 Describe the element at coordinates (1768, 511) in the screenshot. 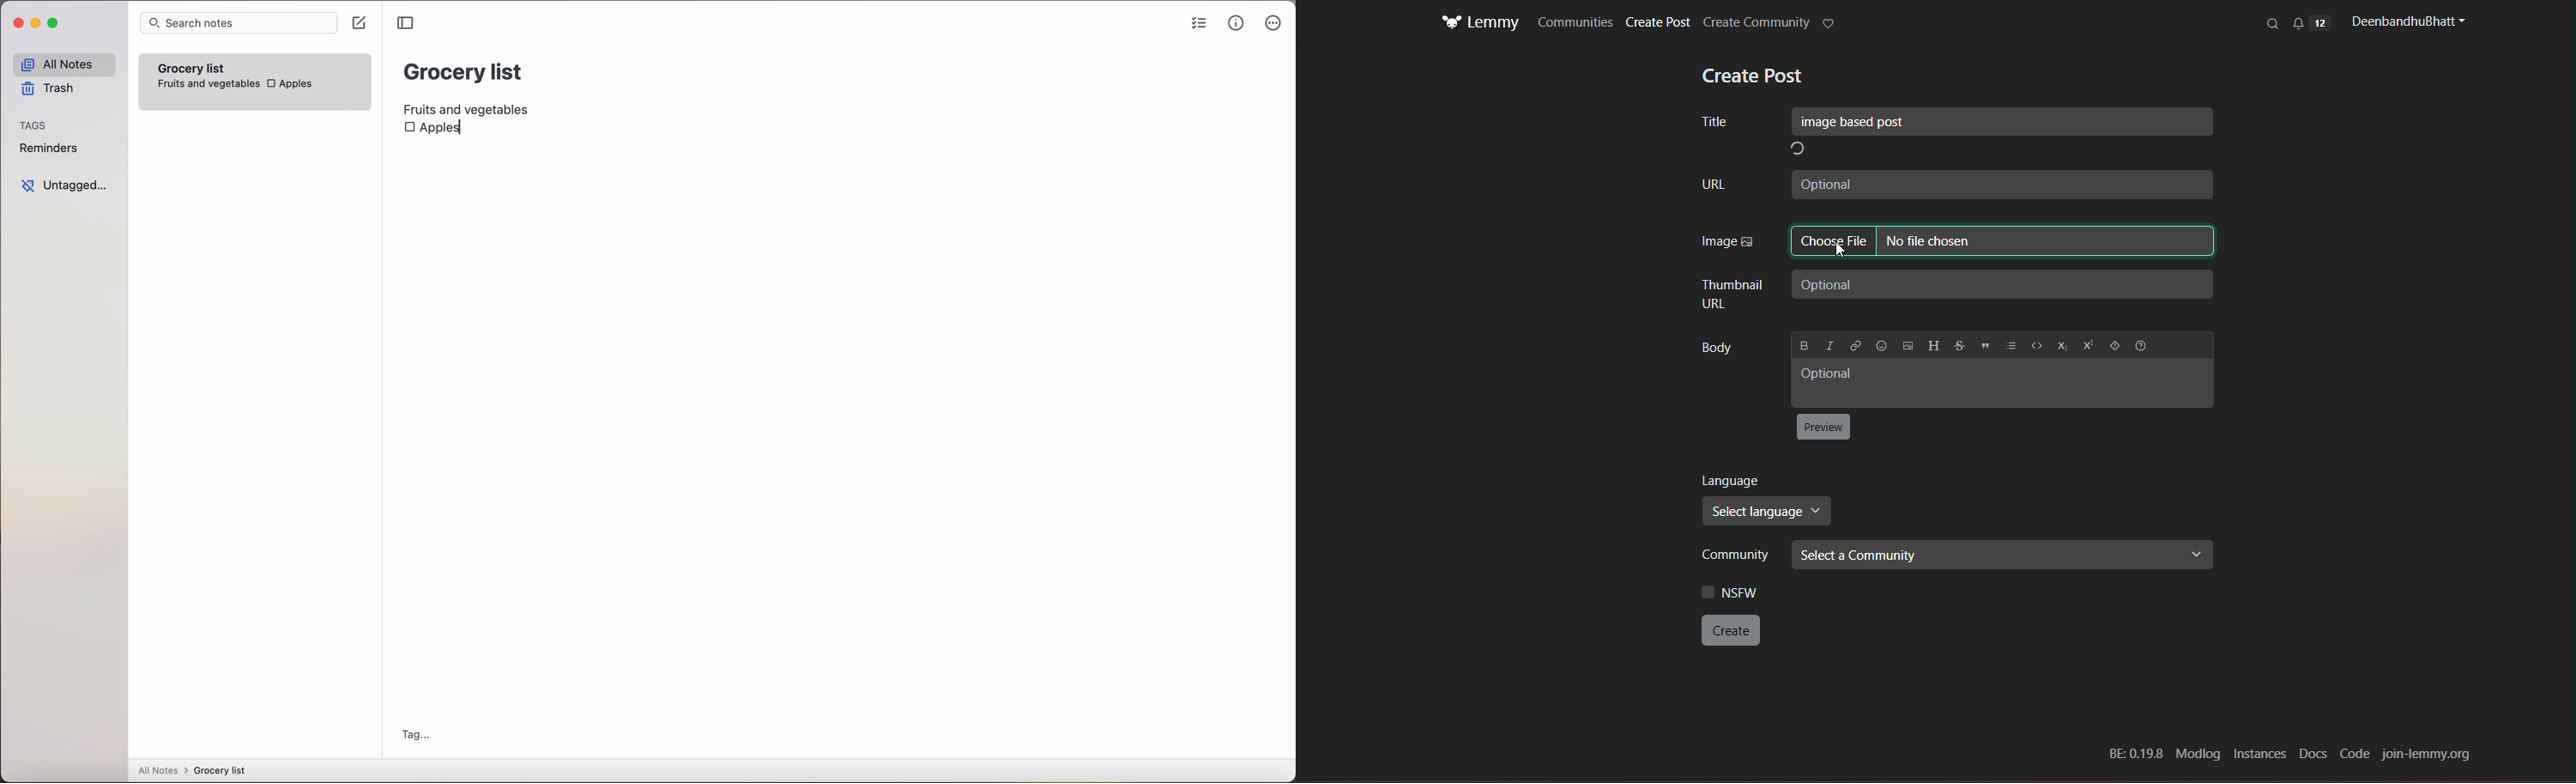

I see `select language` at that location.